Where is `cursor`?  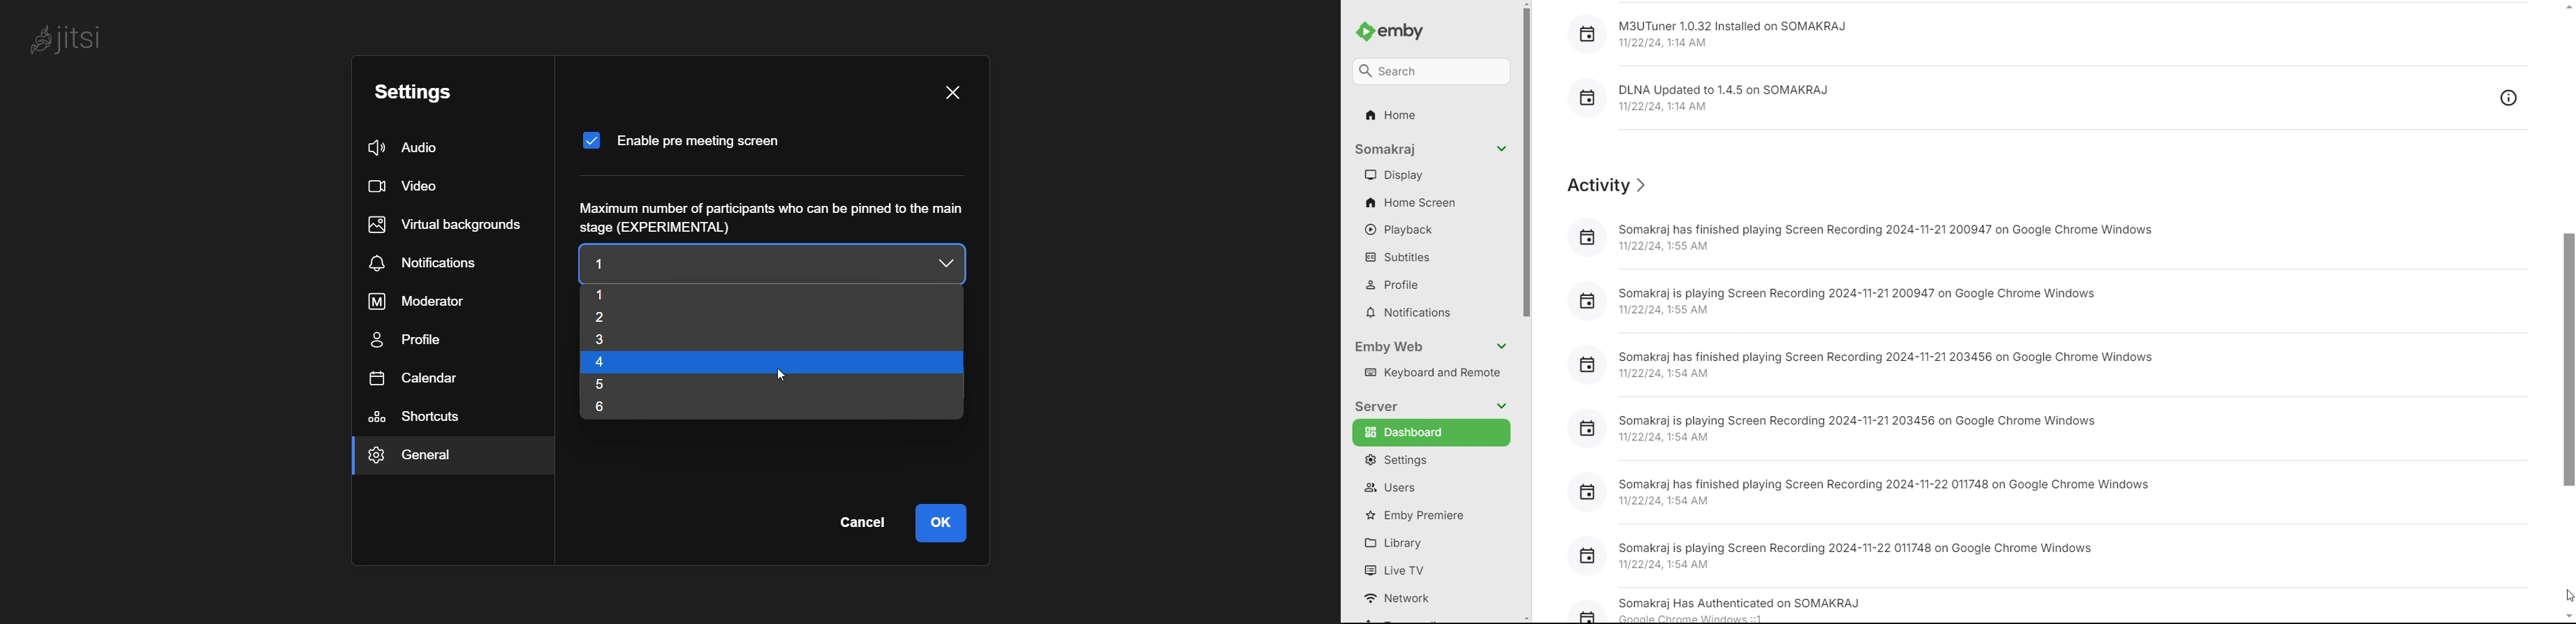 cursor is located at coordinates (2567, 596).